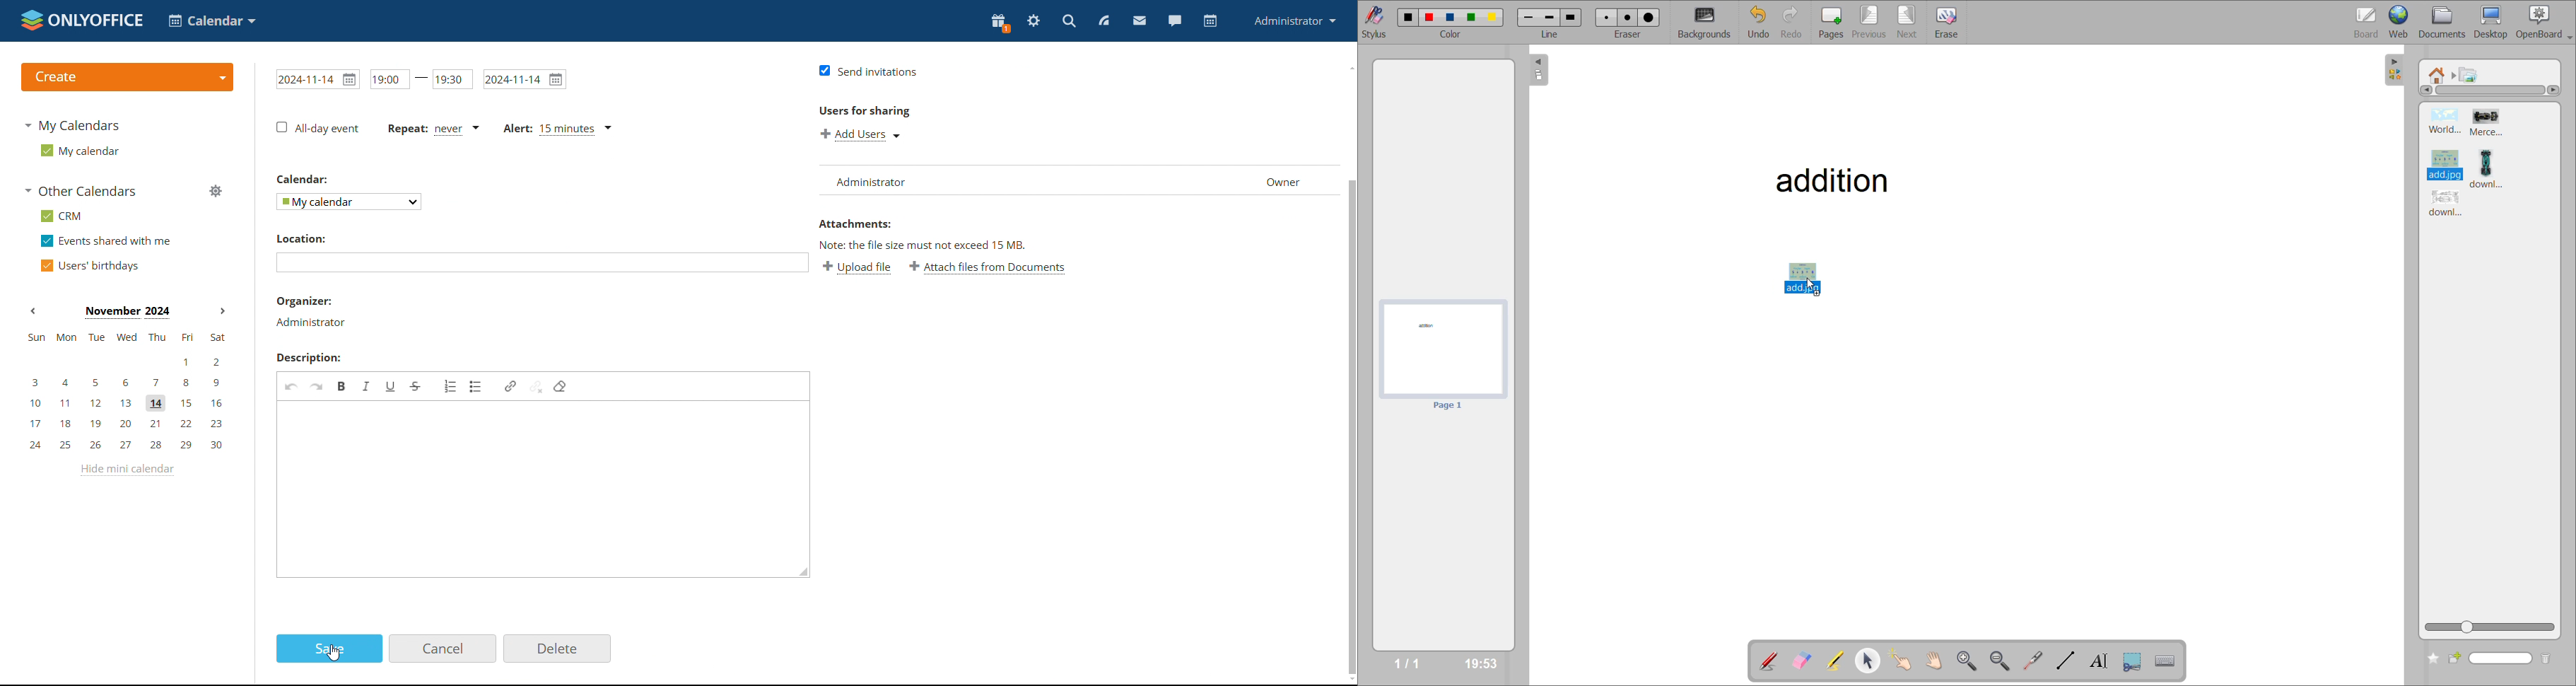 The width and height of the screenshot is (2576, 700). Describe the element at coordinates (1410, 18) in the screenshot. I see `color 1` at that location.